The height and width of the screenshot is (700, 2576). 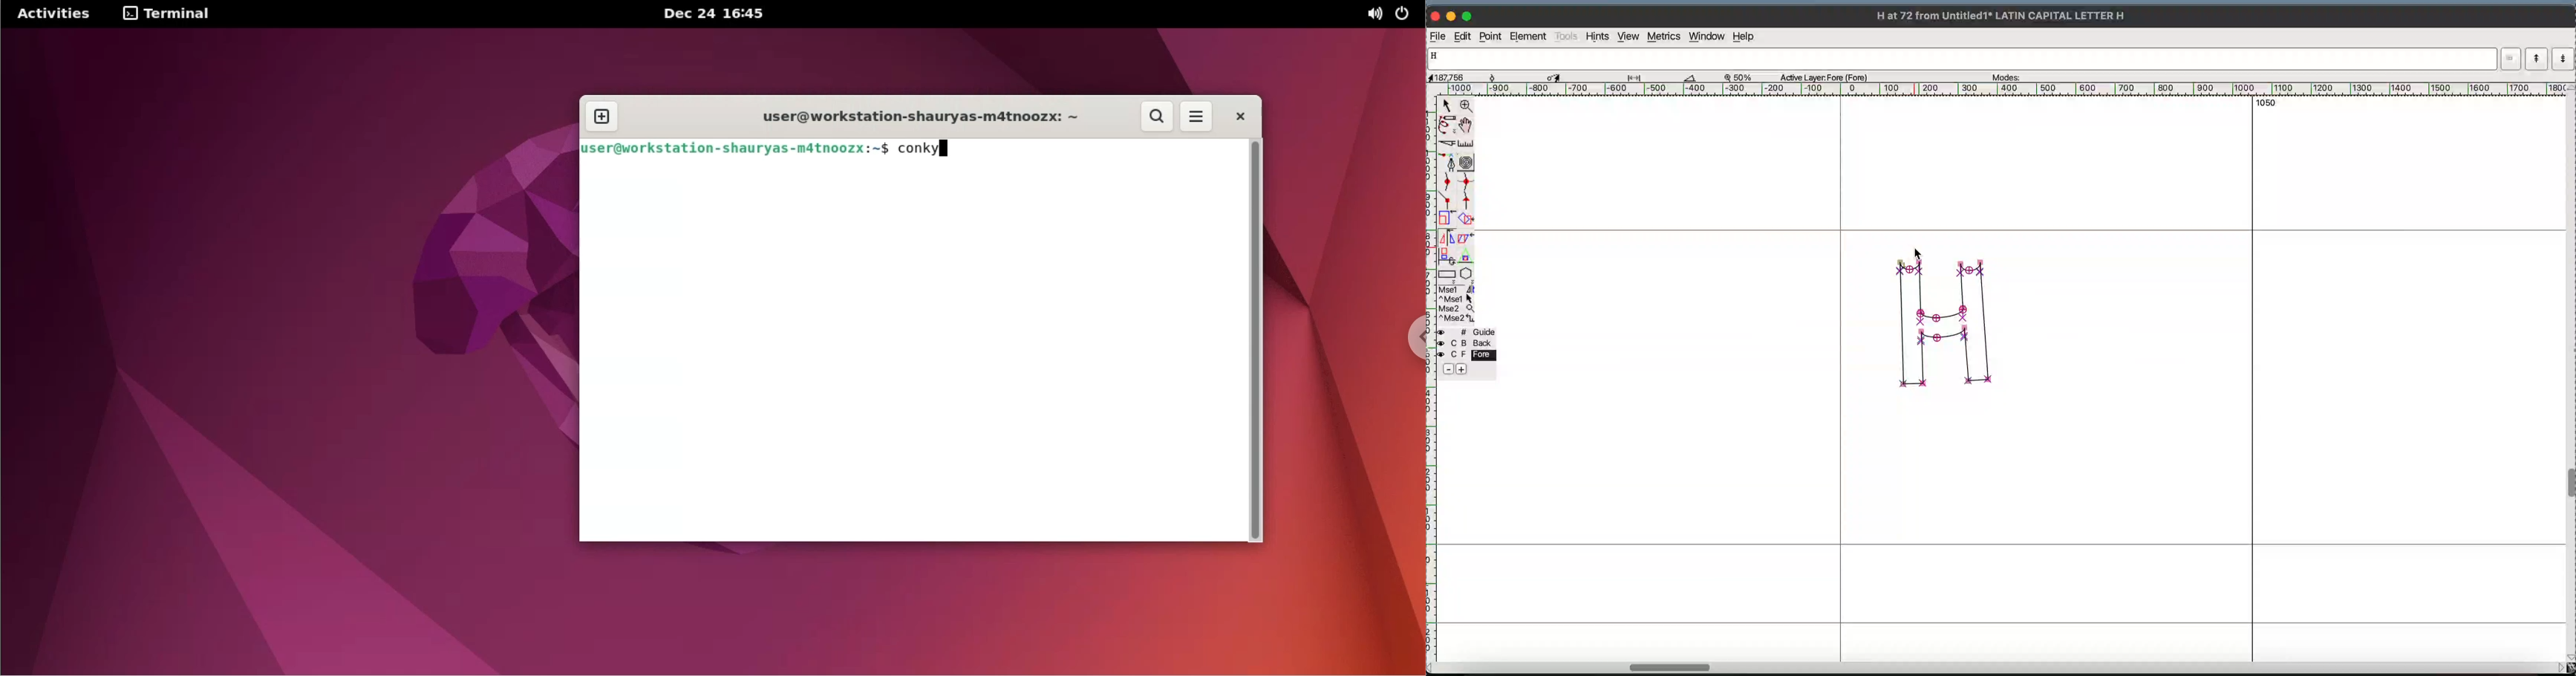 What do you see at coordinates (1595, 37) in the screenshot?
I see `hints` at bounding box center [1595, 37].